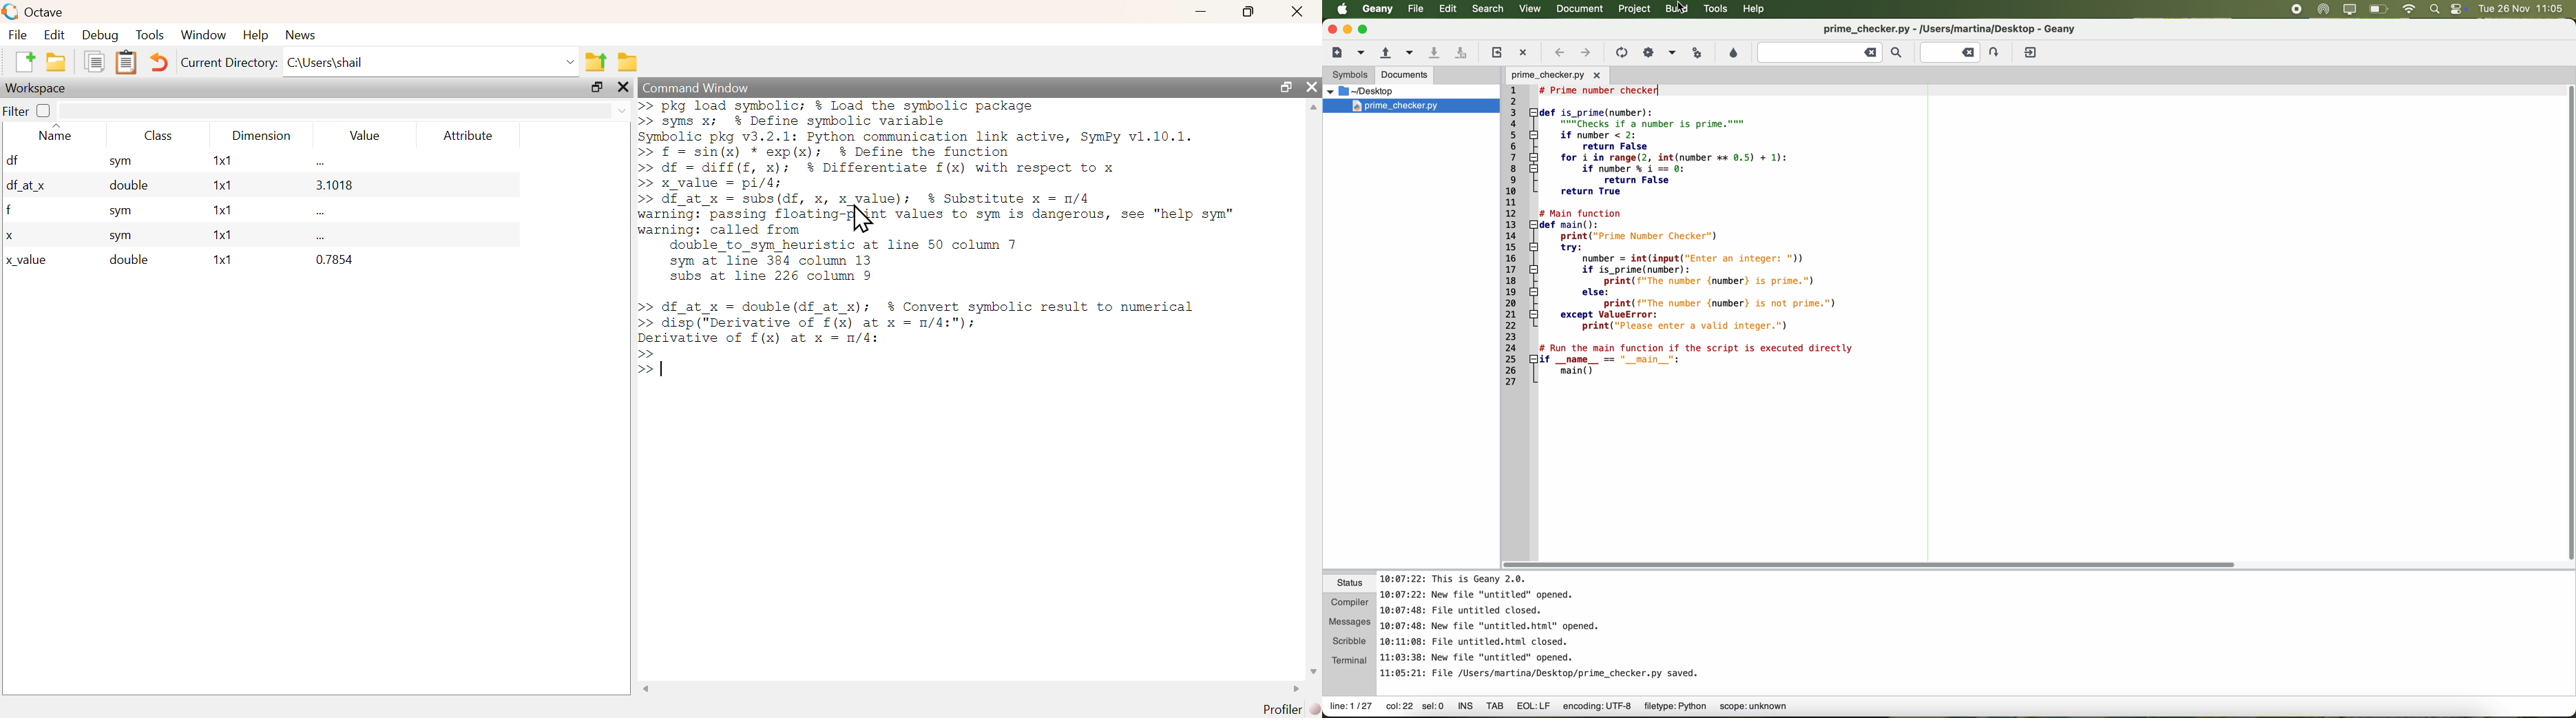 The height and width of the screenshot is (728, 2576). What do you see at coordinates (28, 260) in the screenshot?
I see `x_value` at bounding box center [28, 260].